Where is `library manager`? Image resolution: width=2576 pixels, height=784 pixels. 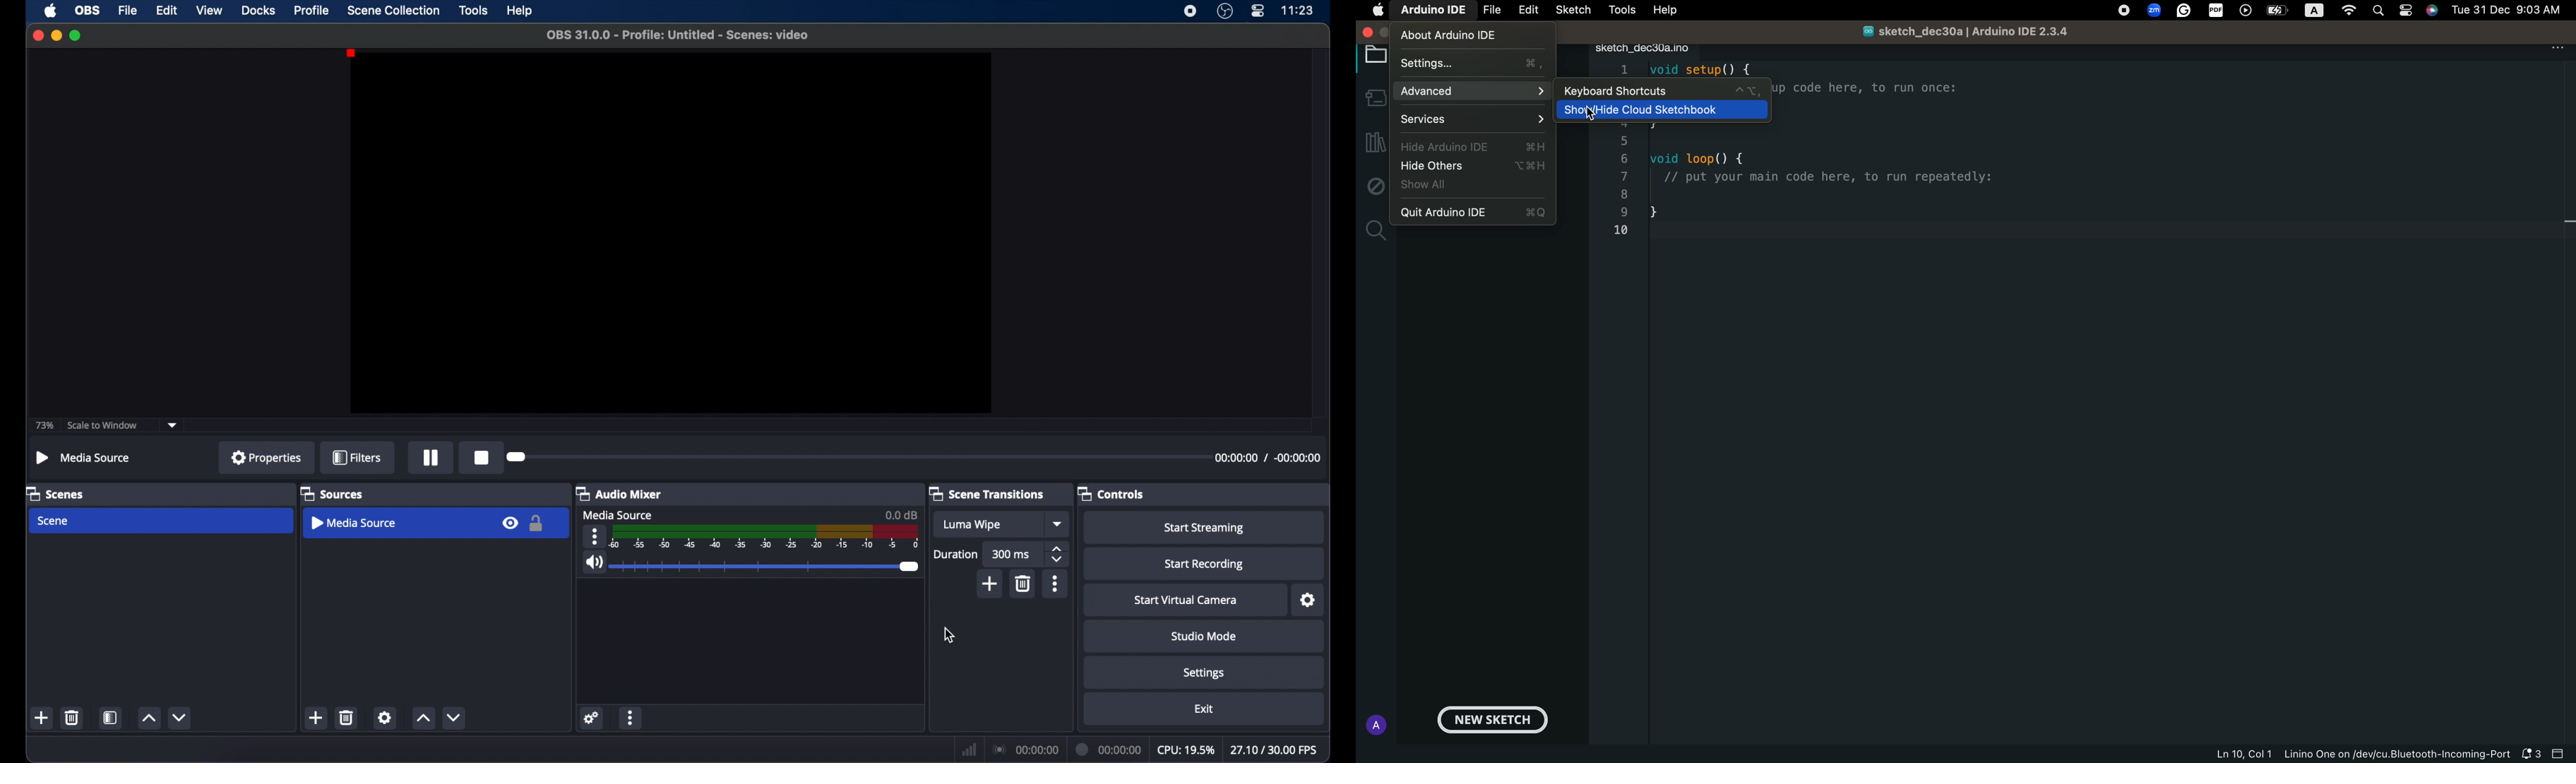
library manager is located at coordinates (1374, 145).